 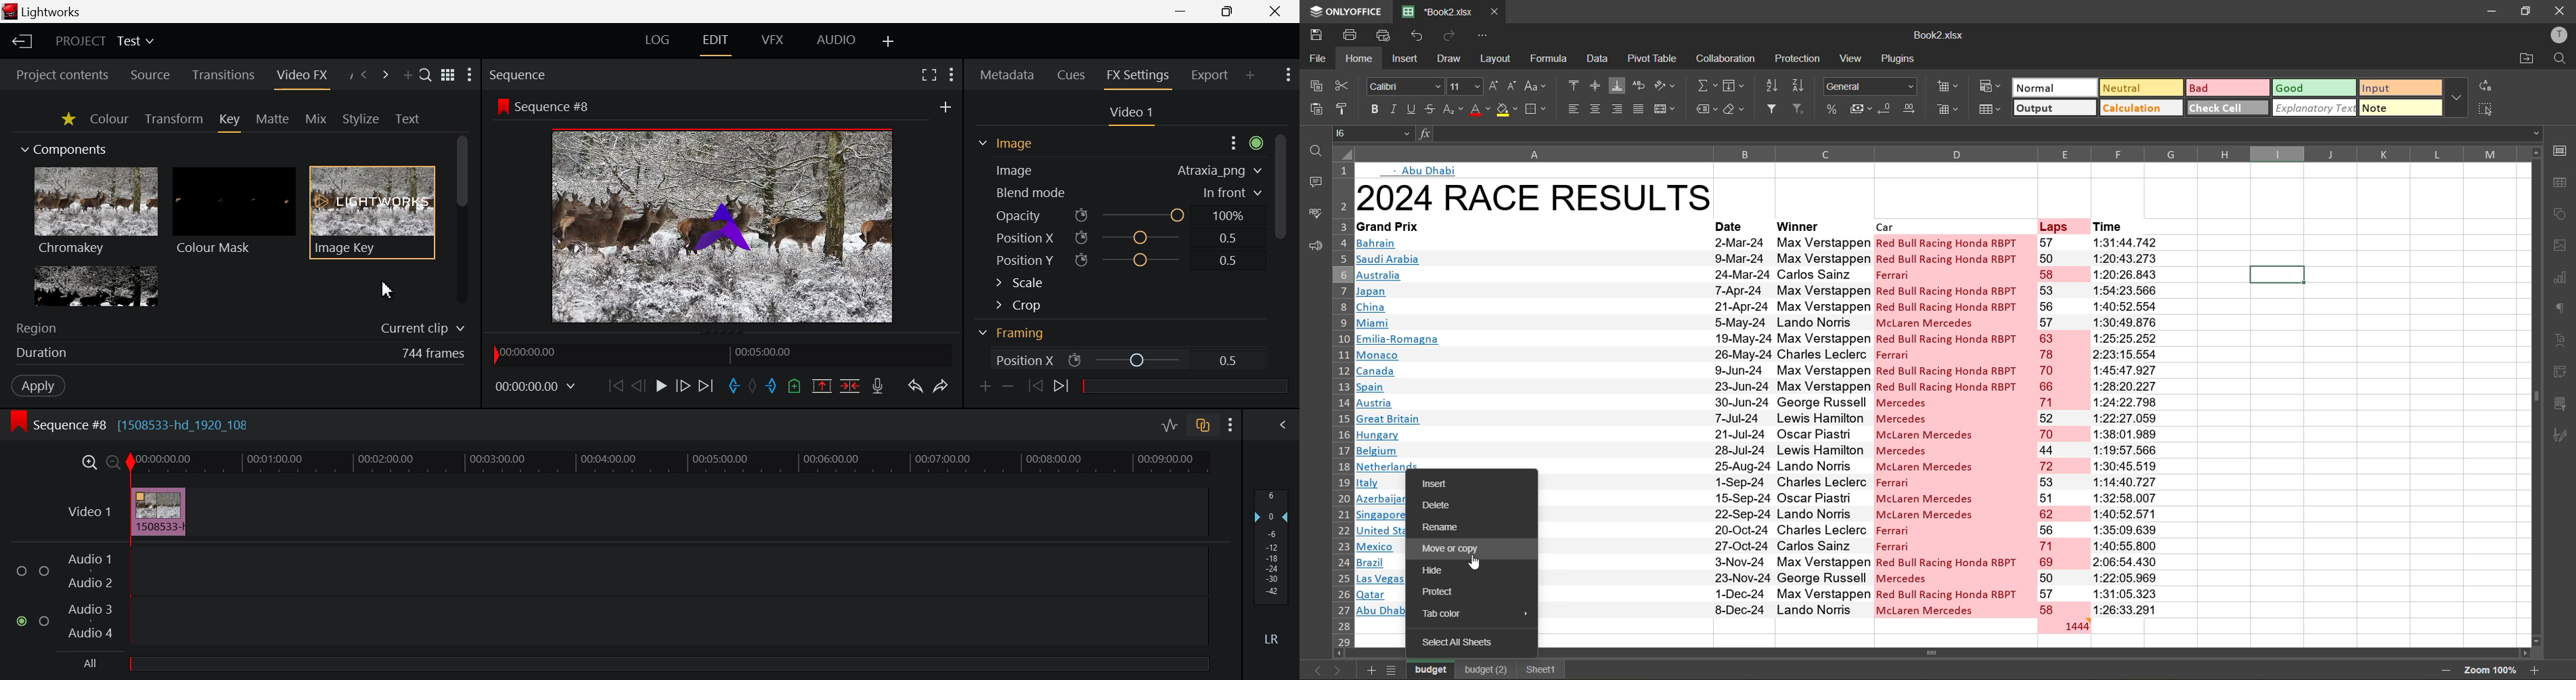 What do you see at coordinates (1031, 190) in the screenshot?
I see `Blend mode` at bounding box center [1031, 190].